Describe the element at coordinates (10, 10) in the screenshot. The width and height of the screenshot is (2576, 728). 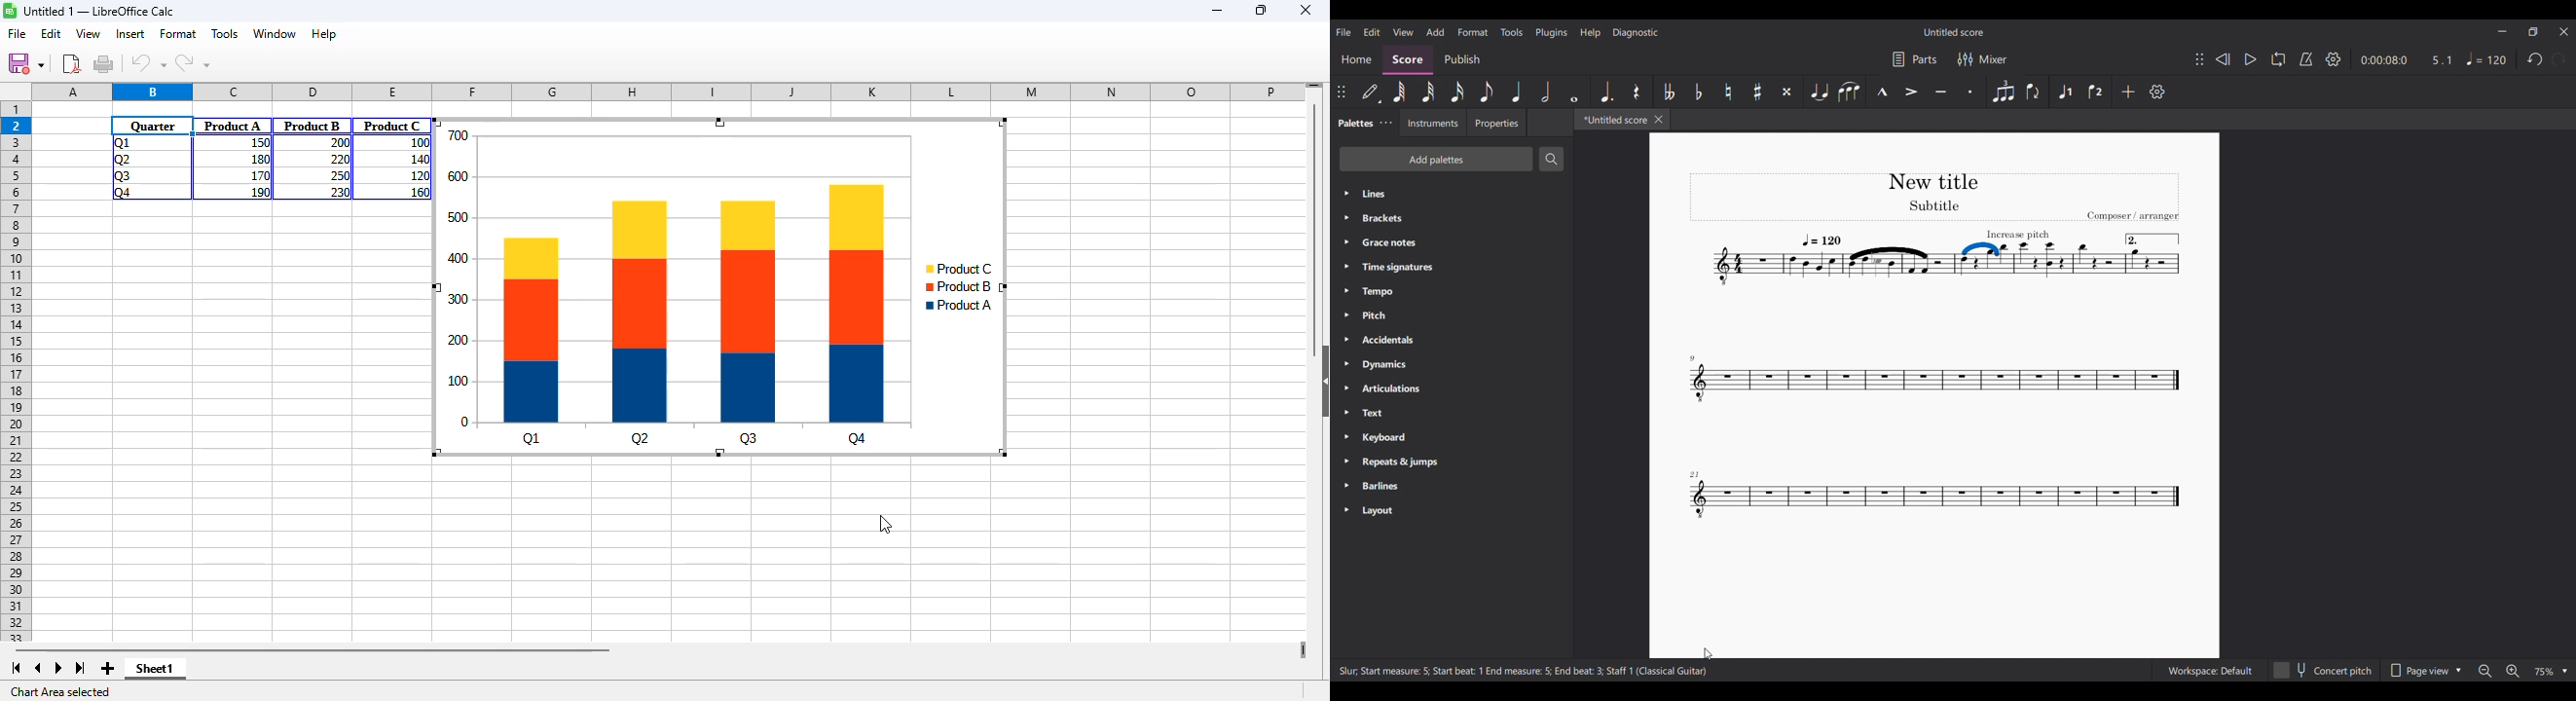
I see `logo` at that location.